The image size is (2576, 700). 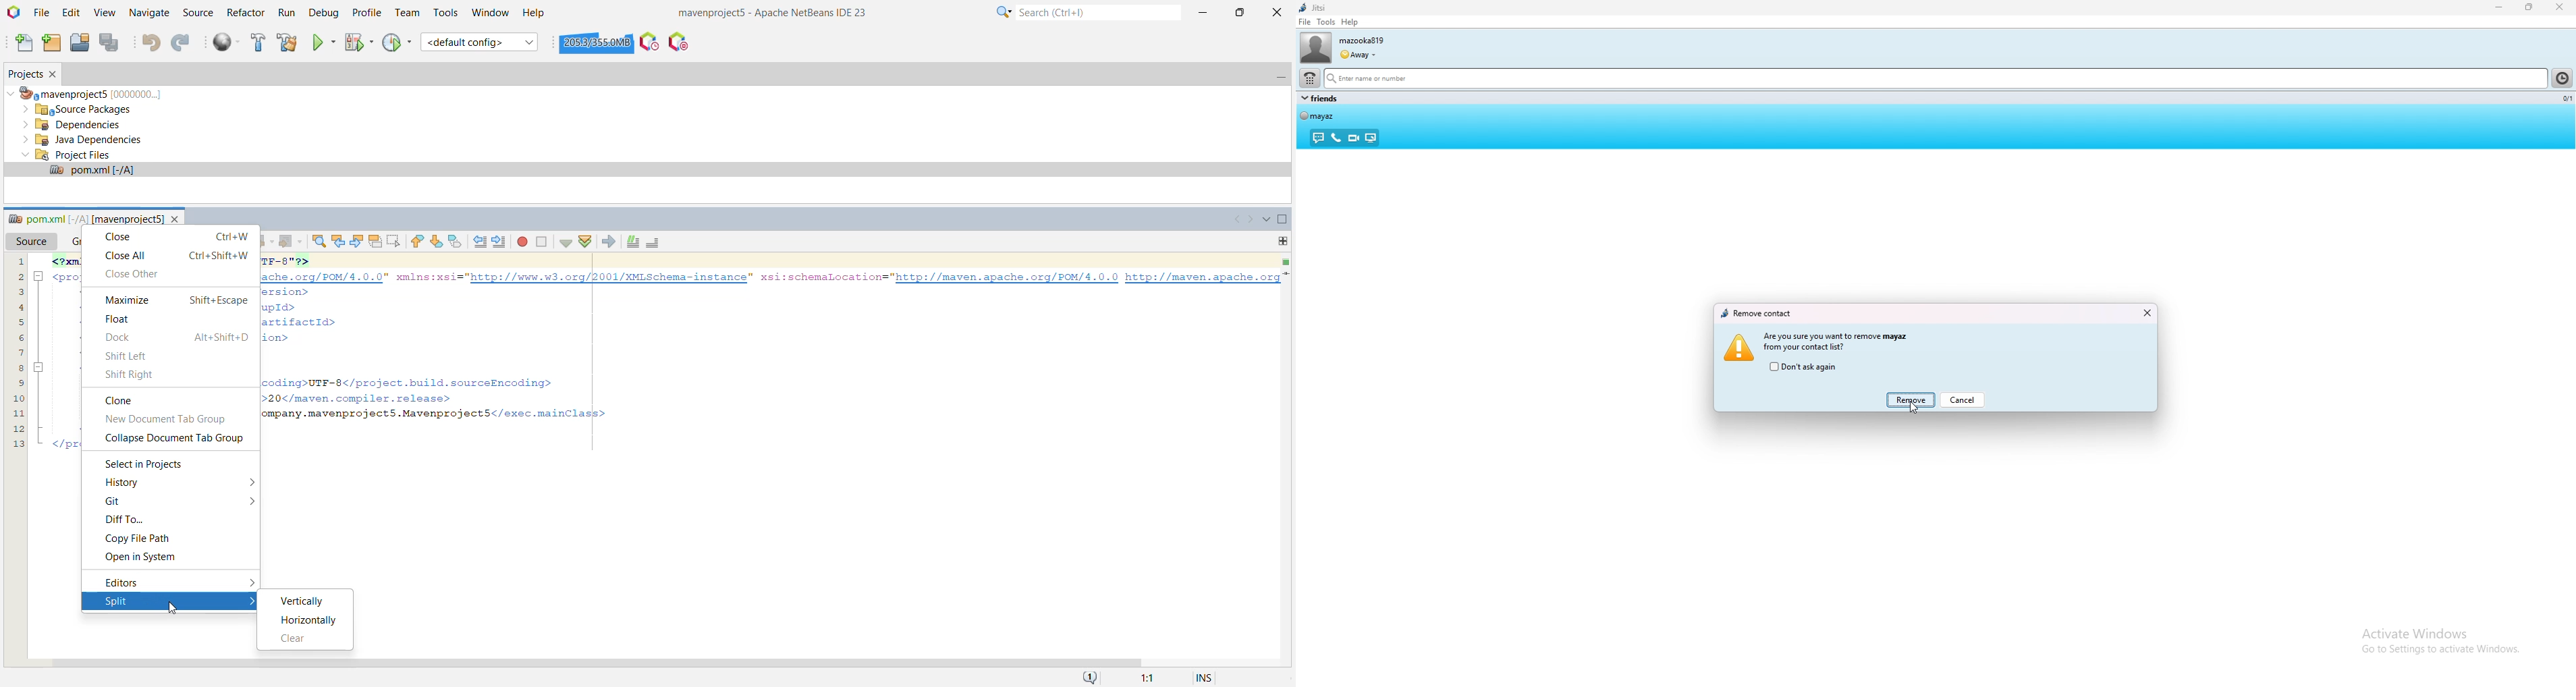 What do you see at coordinates (1963, 400) in the screenshot?
I see `cancel` at bounding box center [1963, 400].